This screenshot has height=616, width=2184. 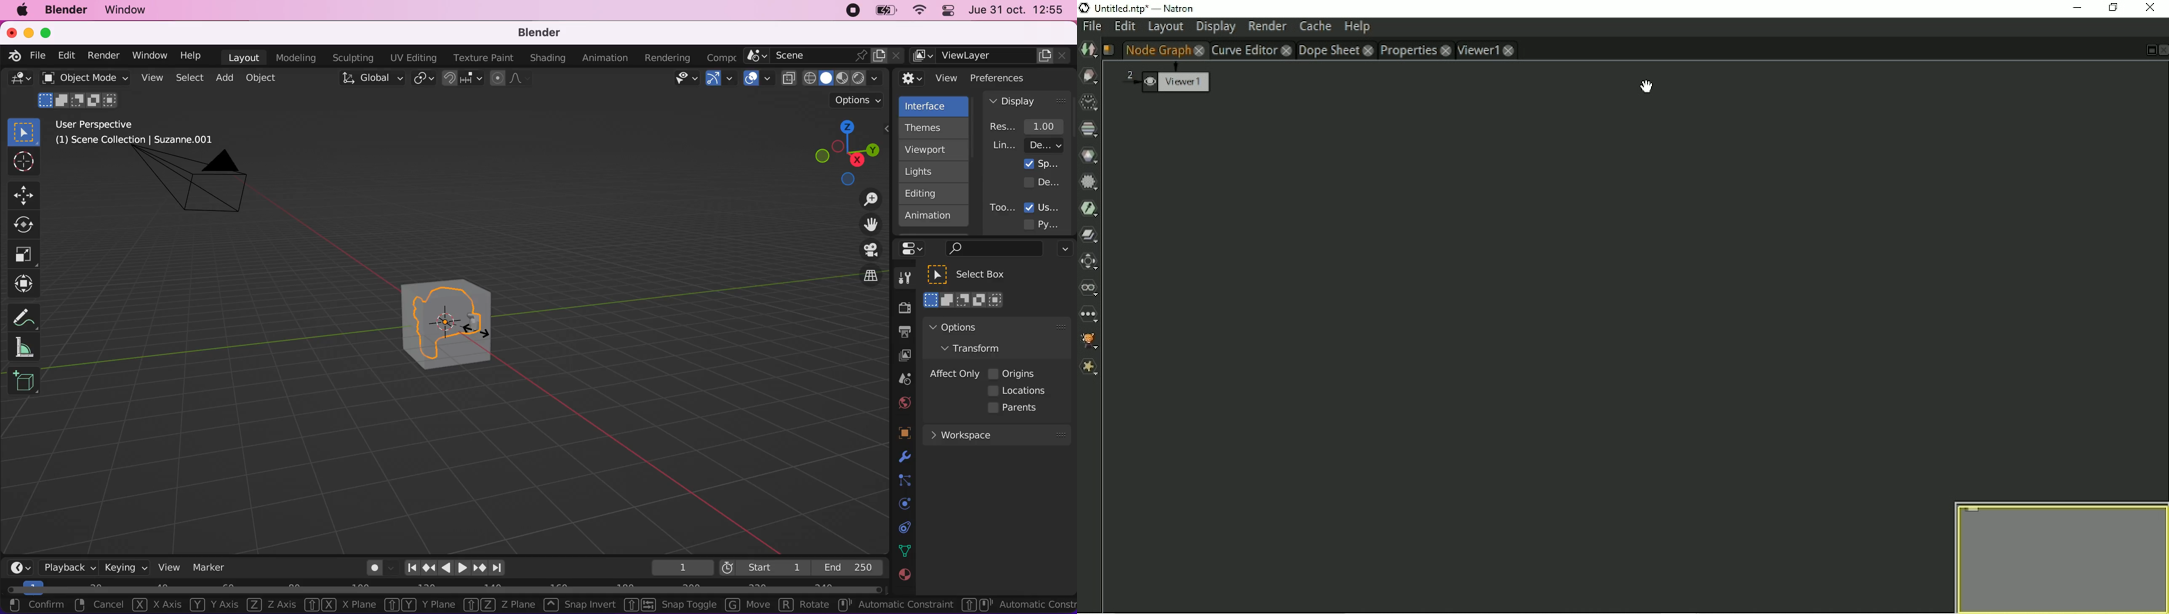 I want to click on file, so click(x=36, y=56).